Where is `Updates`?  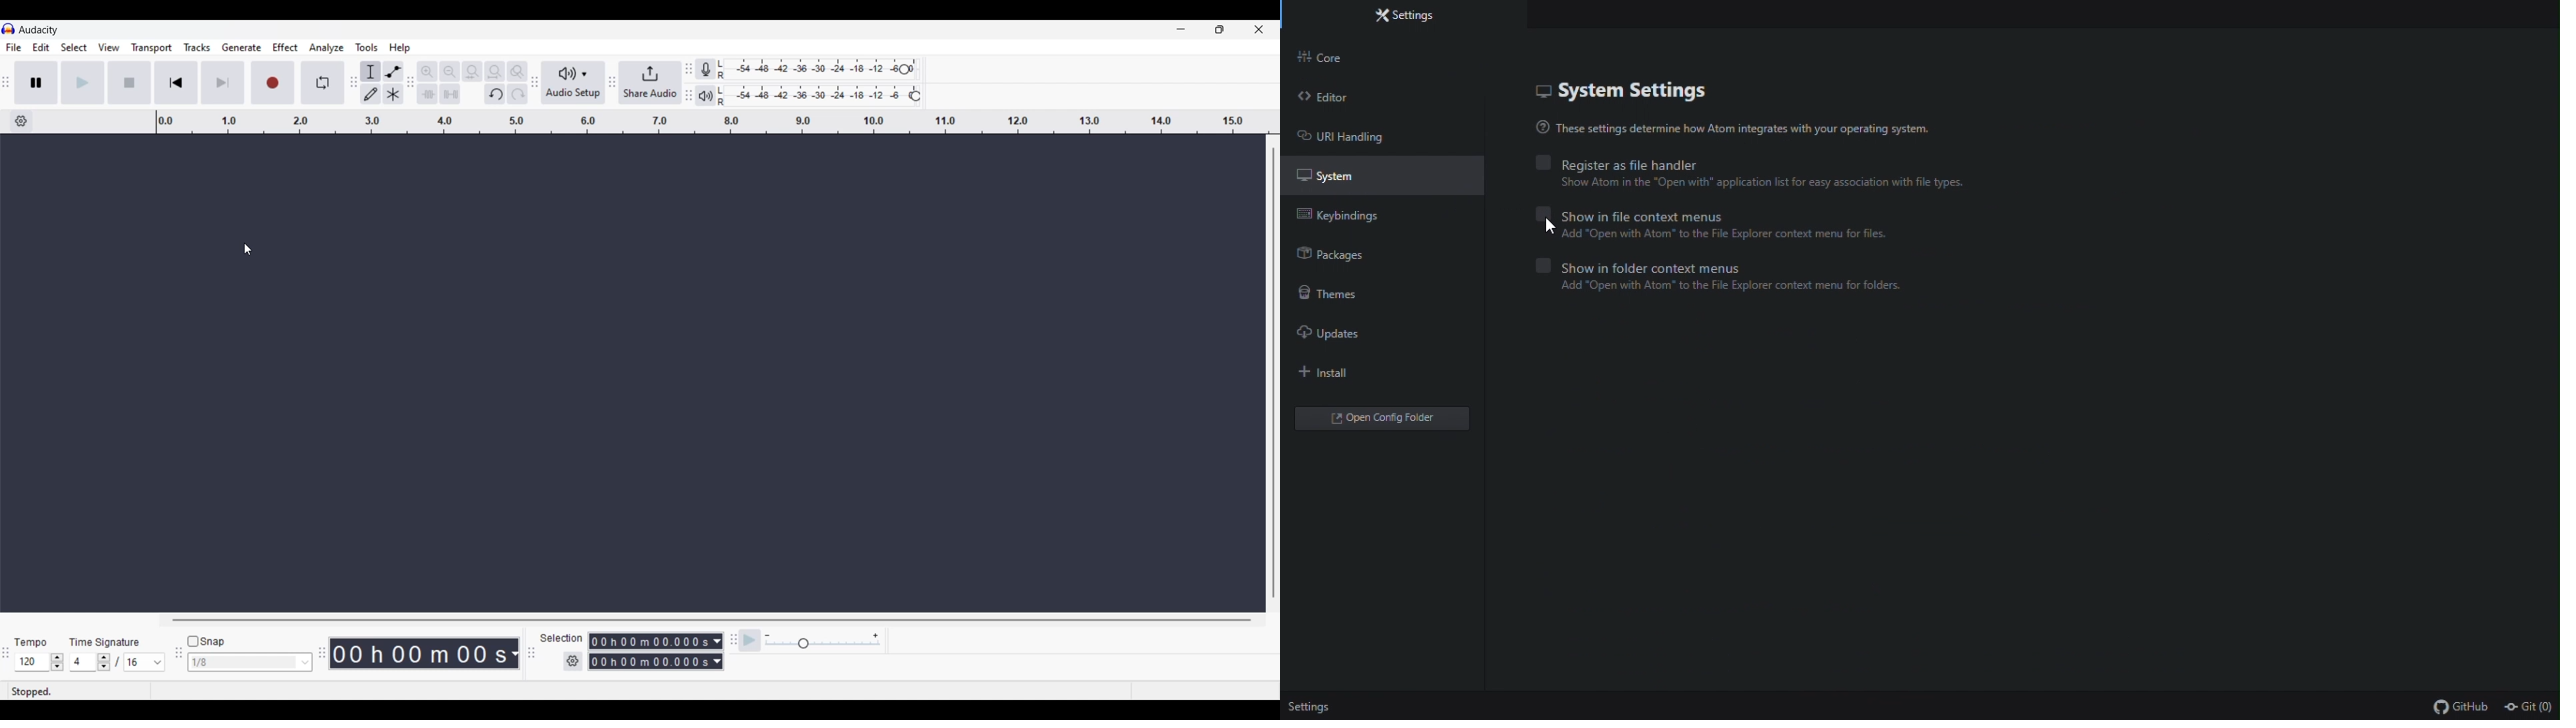
Updates is located at coordinates (1349, 339).